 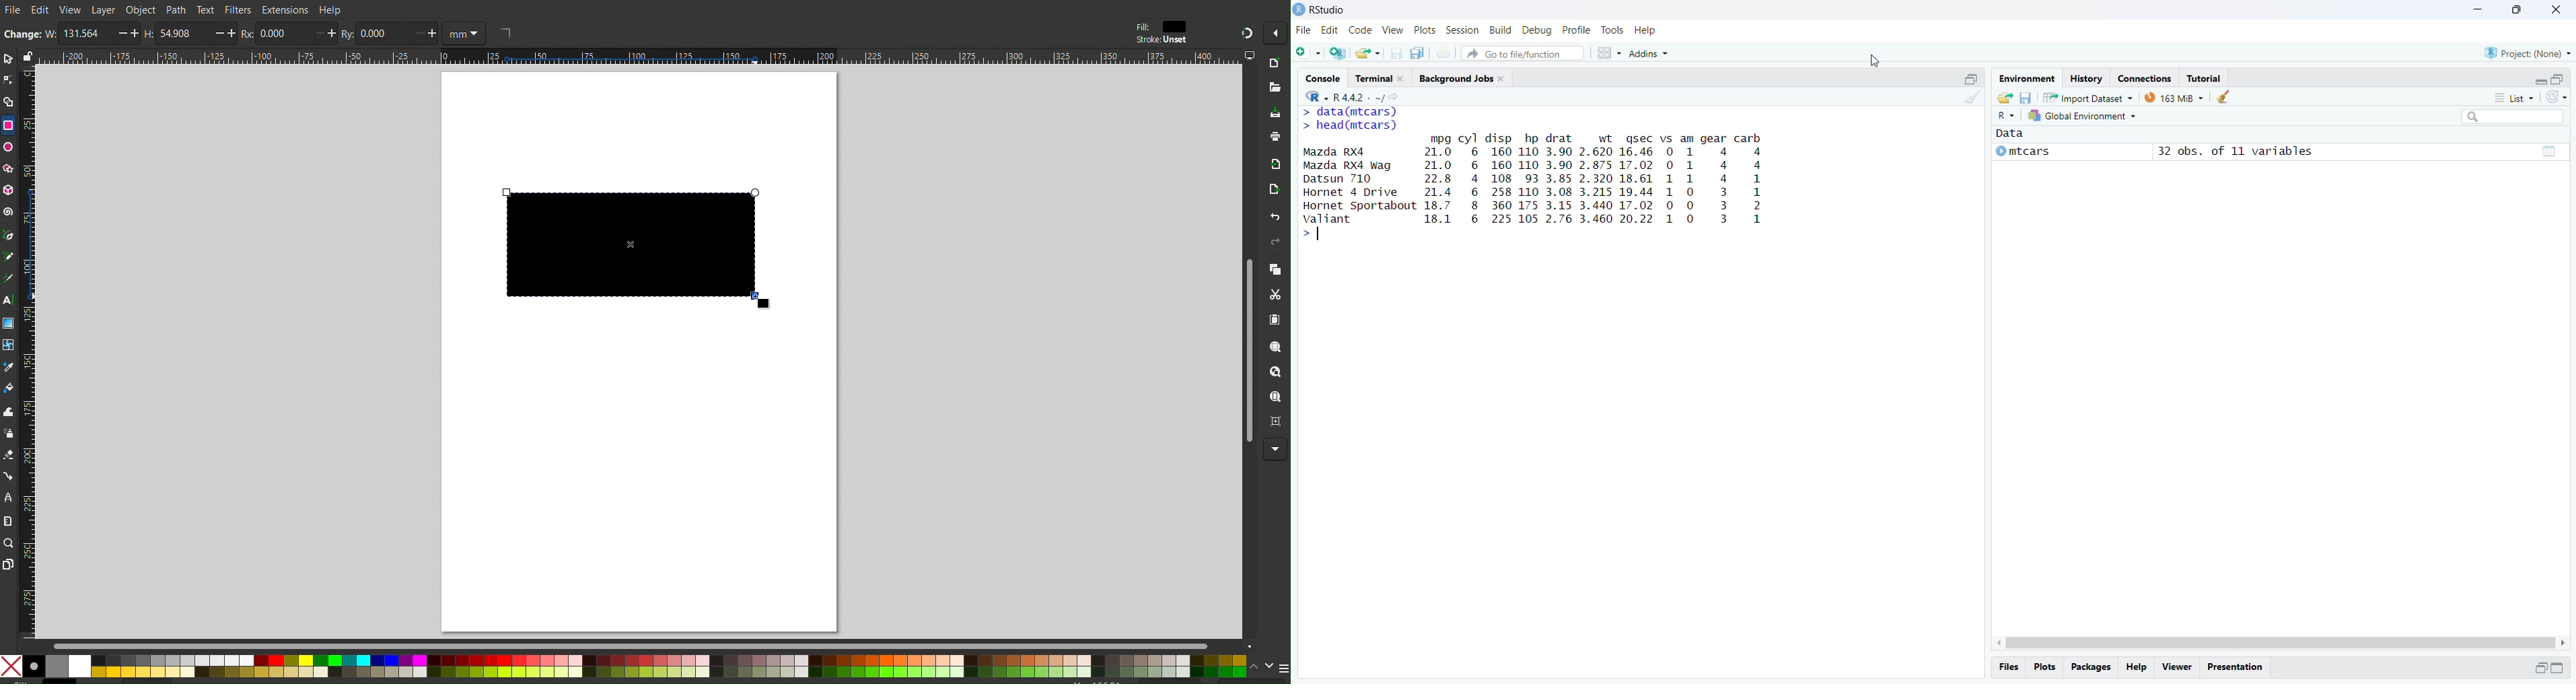 I want to click on profile, so click(x=1577, y=30).